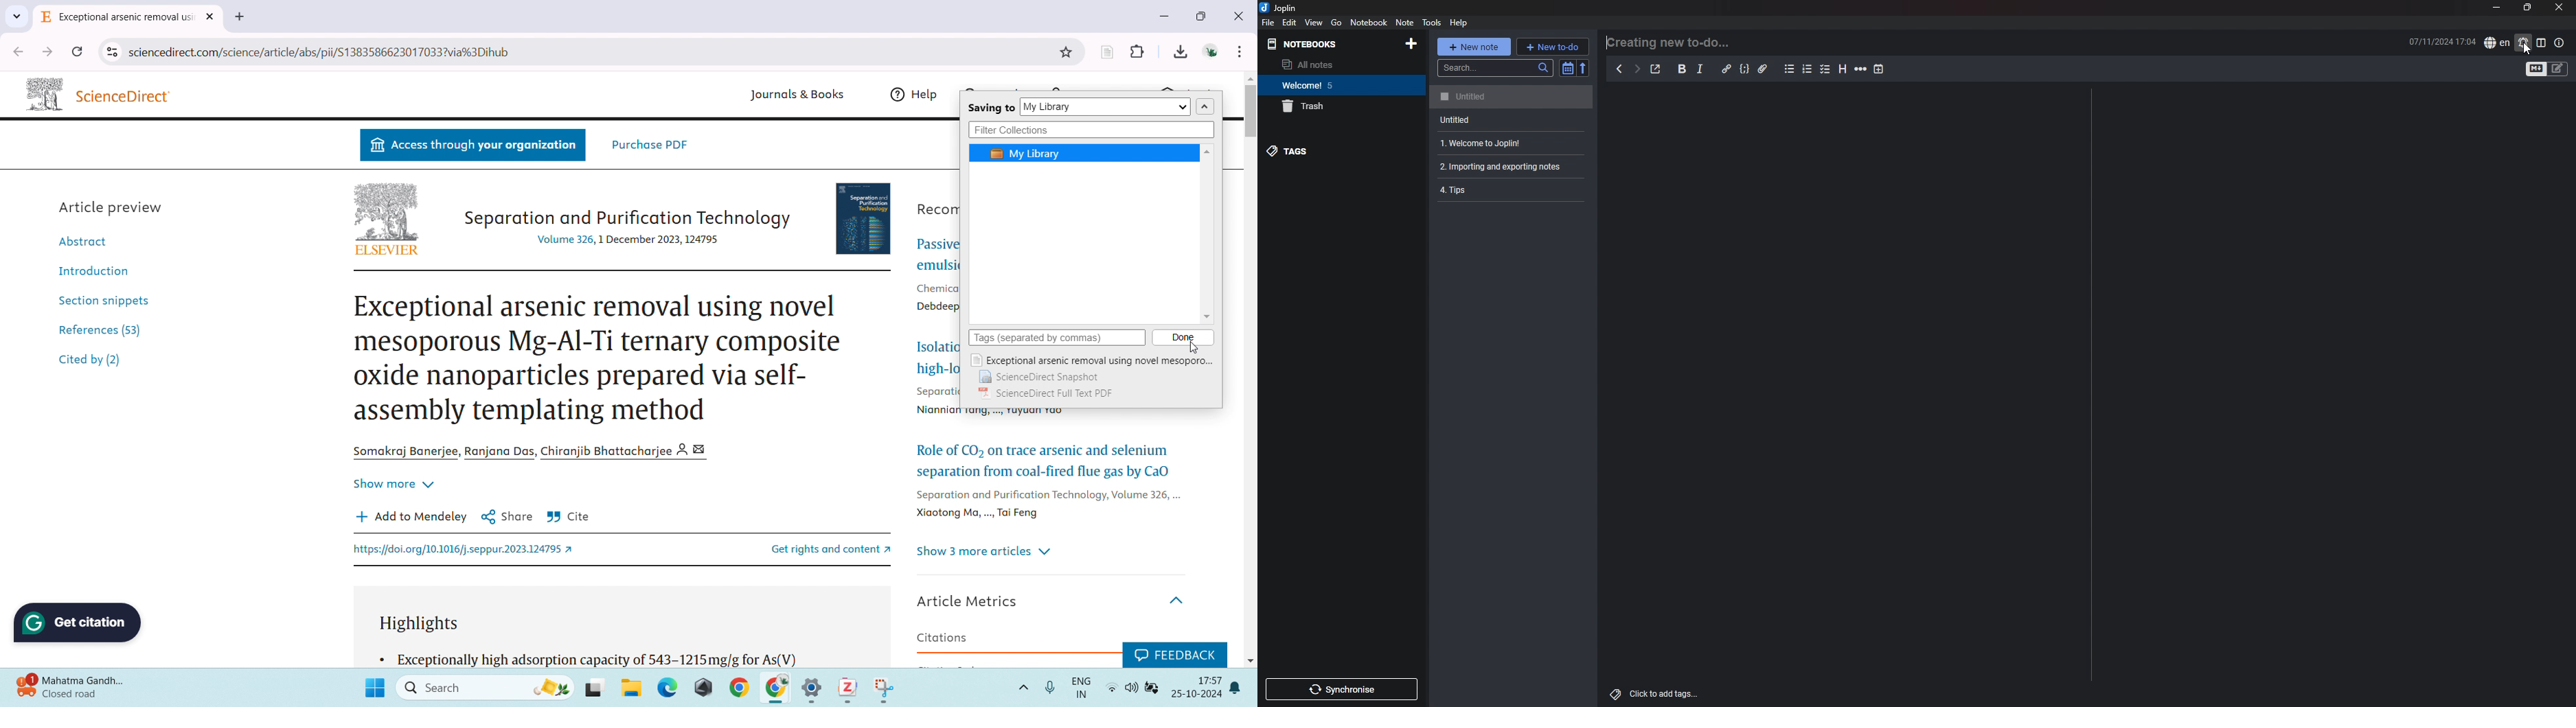  Describe the element at coordinates (2527, 49) in the screenshot. I see `cursor` at that location.